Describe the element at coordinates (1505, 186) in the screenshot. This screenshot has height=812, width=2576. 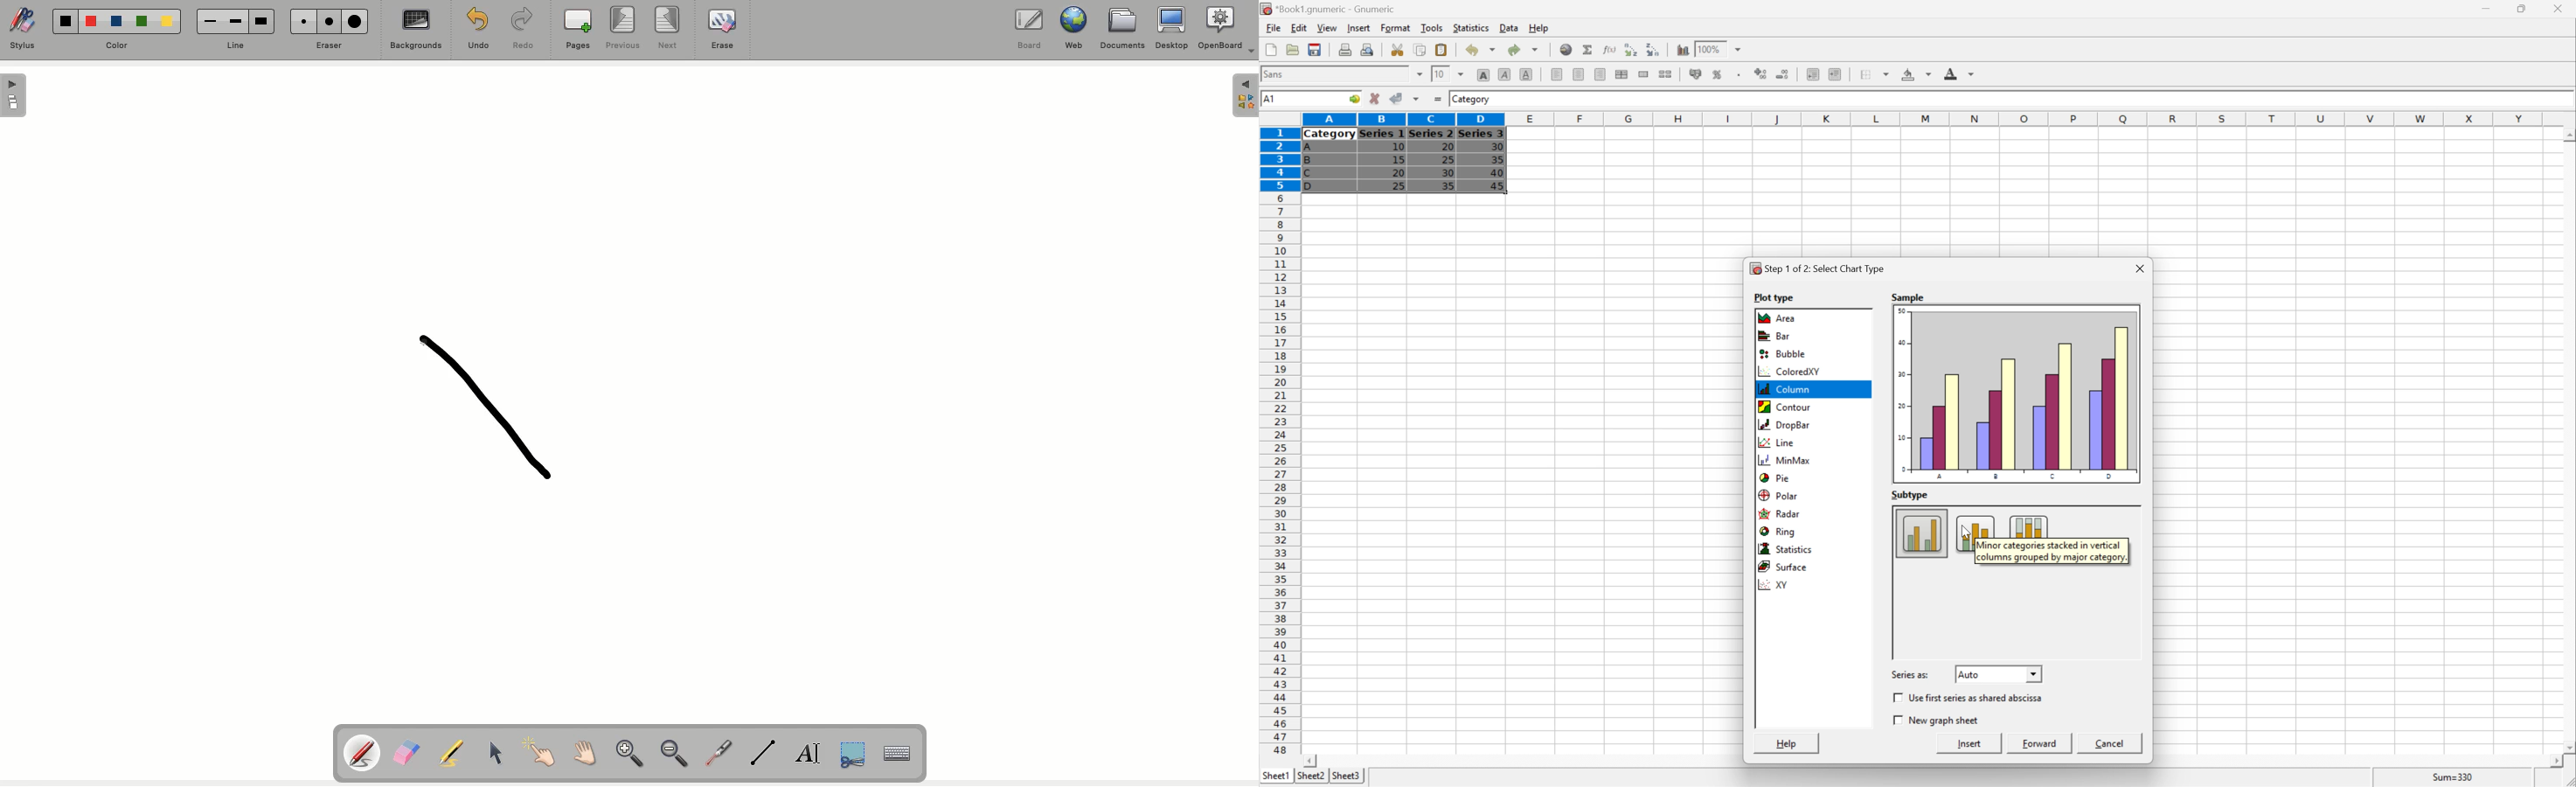
I see `45` at that location.